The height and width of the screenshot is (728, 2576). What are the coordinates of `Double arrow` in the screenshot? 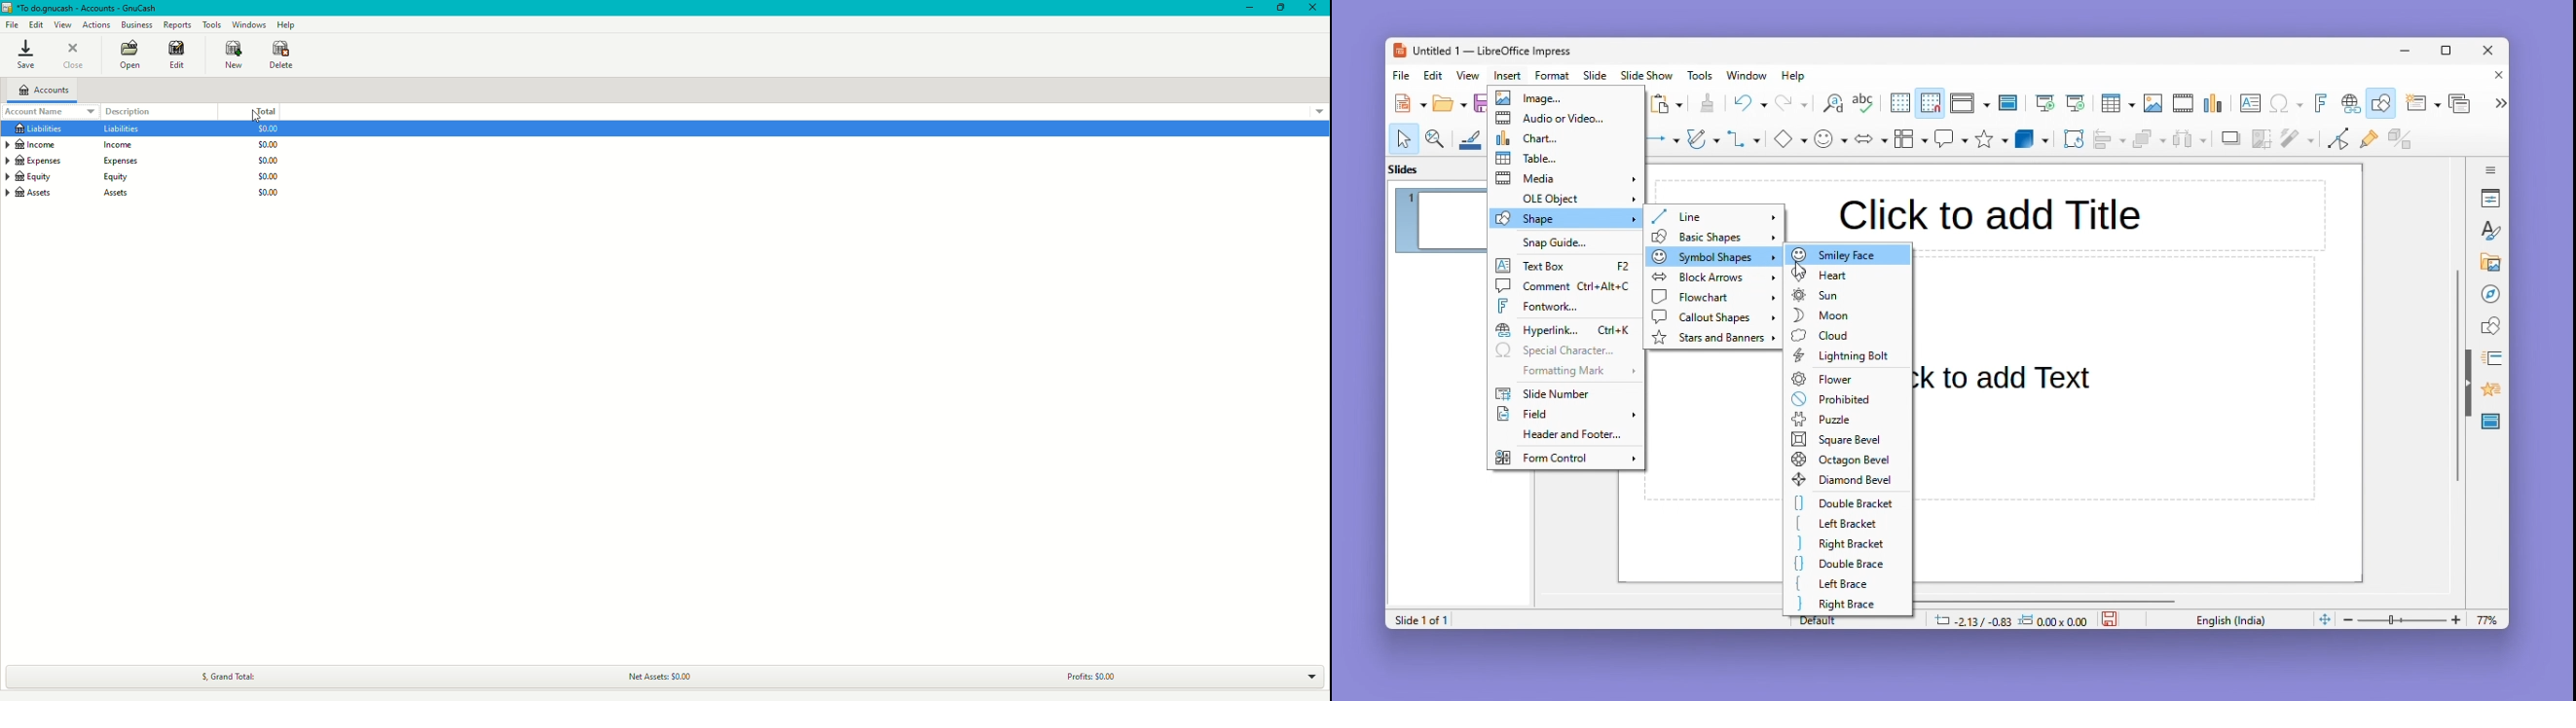 It's located at (1871, 137).